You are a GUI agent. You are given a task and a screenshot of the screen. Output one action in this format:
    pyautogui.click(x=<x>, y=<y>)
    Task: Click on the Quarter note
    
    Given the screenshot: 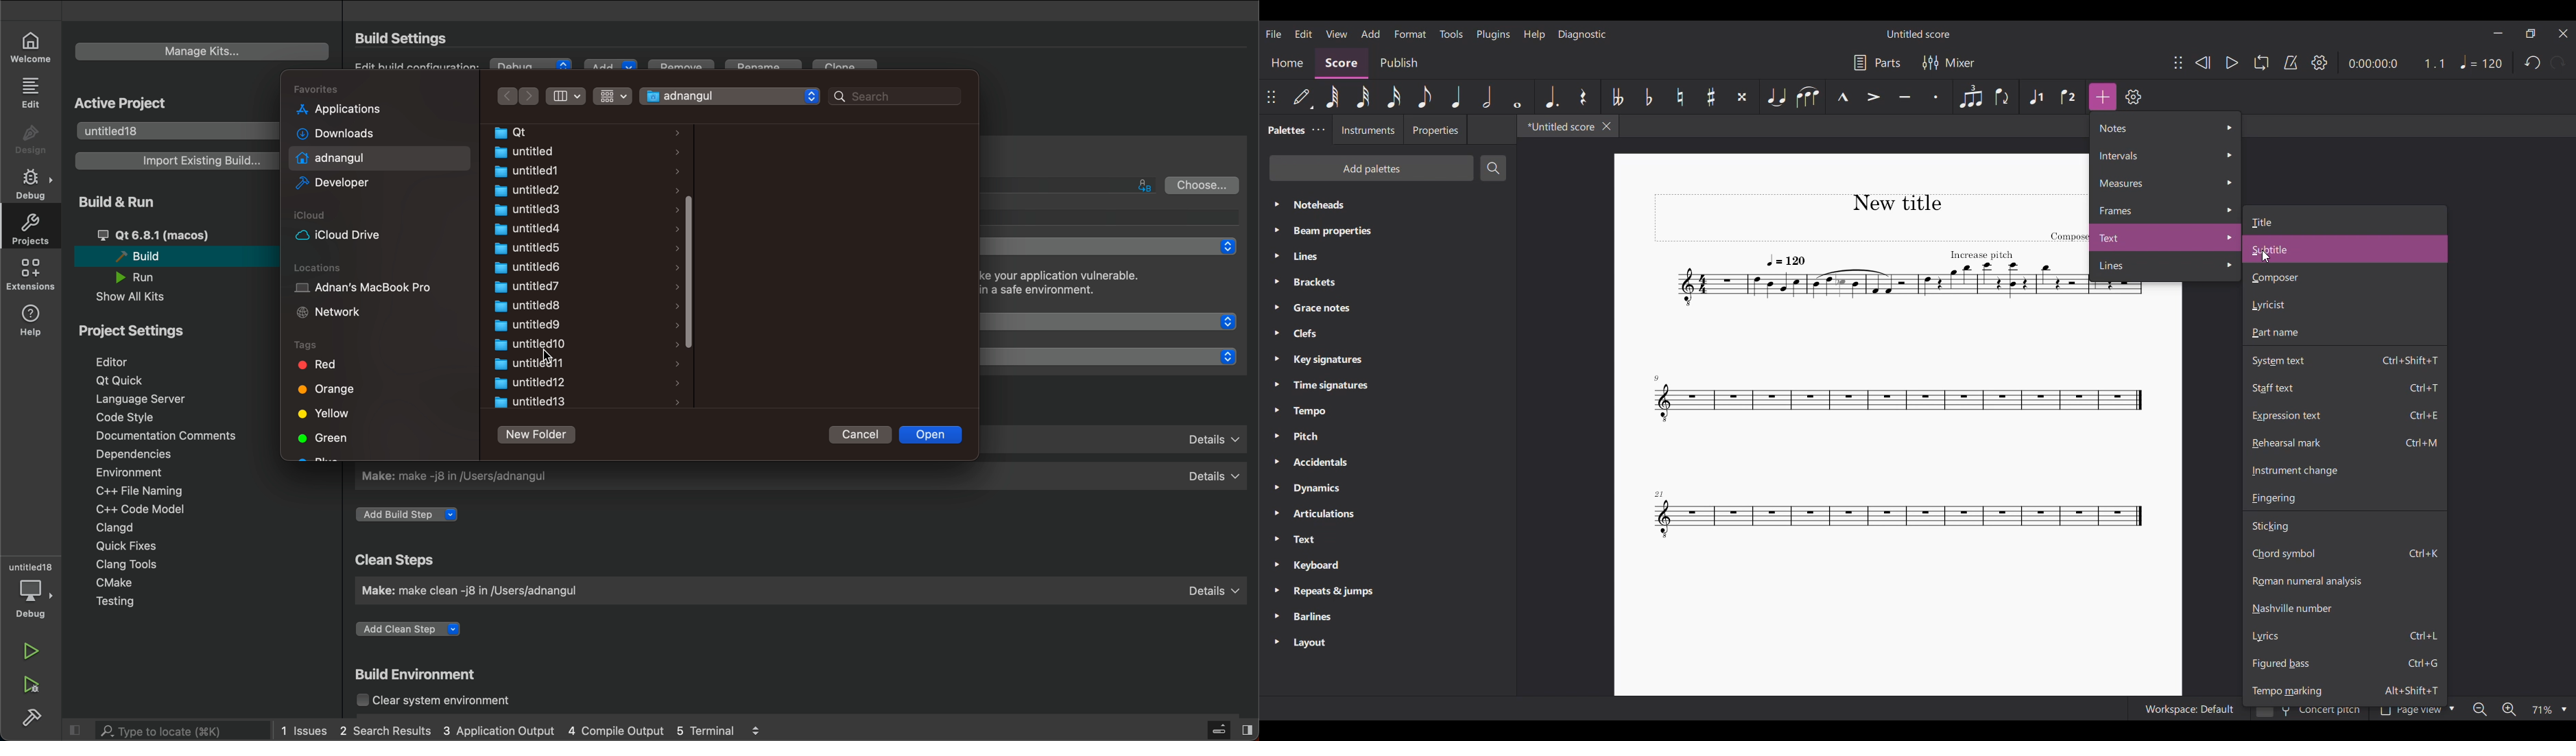 What is the action you would take?
    pyautogui.click(x=1456, y=97)
    